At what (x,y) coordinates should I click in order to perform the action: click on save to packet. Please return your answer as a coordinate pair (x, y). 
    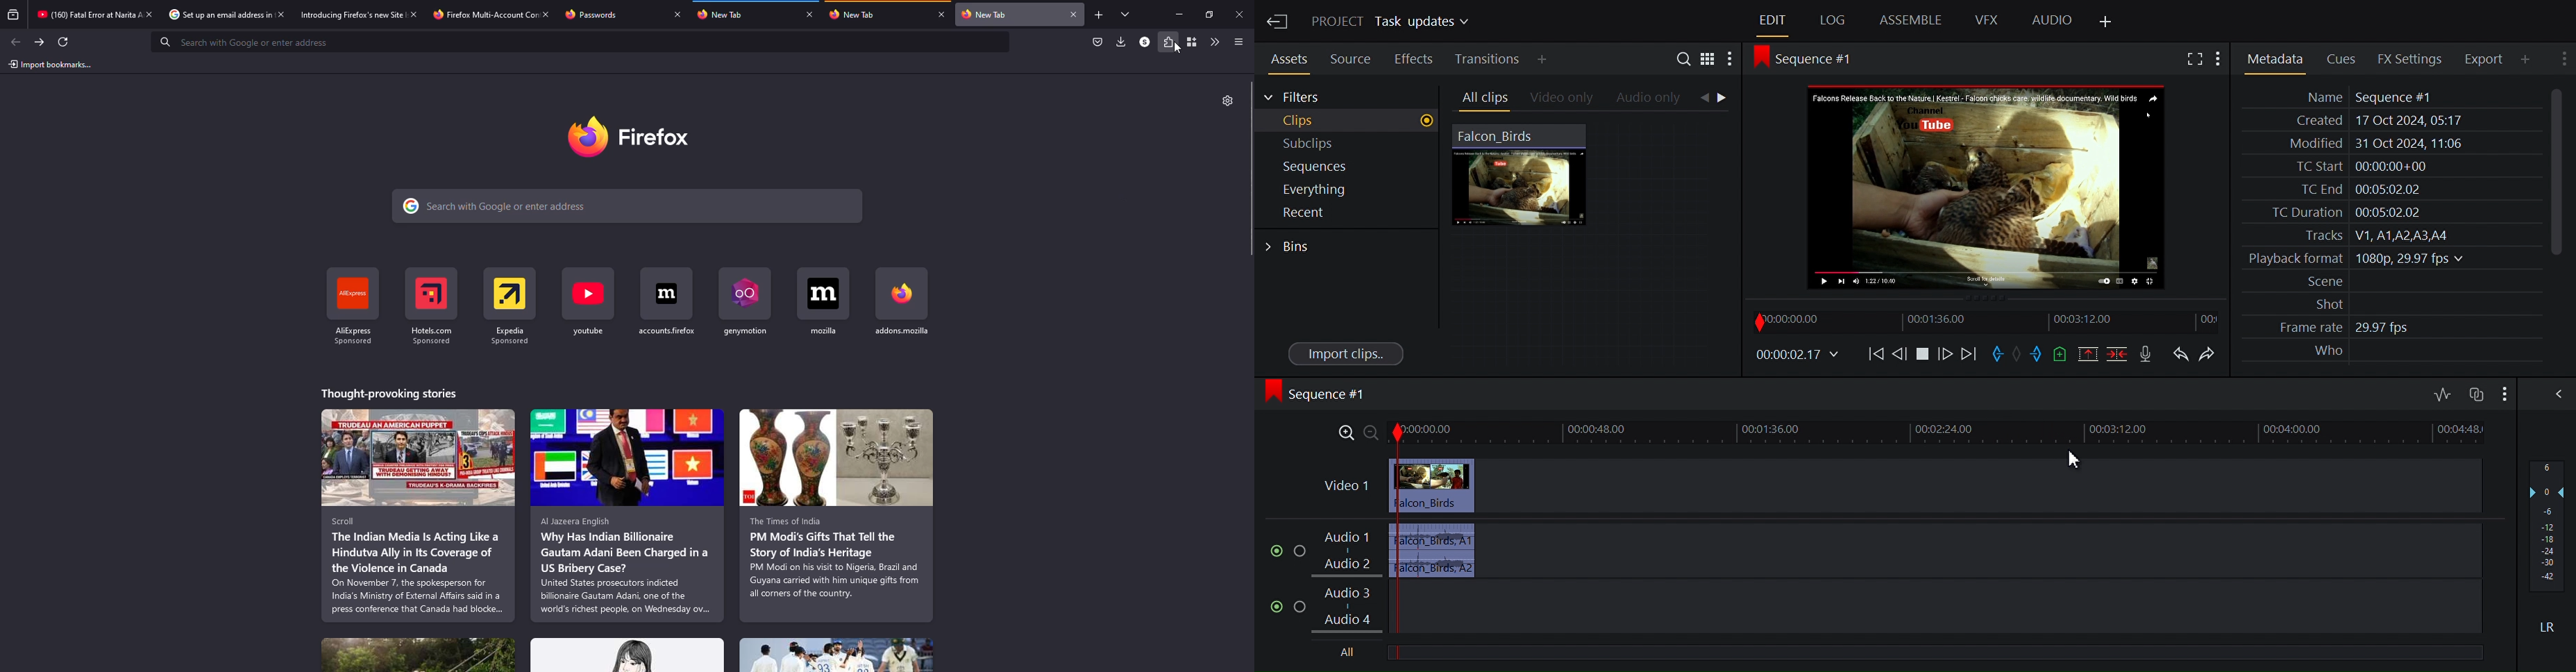
    Looking at the image, I should click on (1099, 41).